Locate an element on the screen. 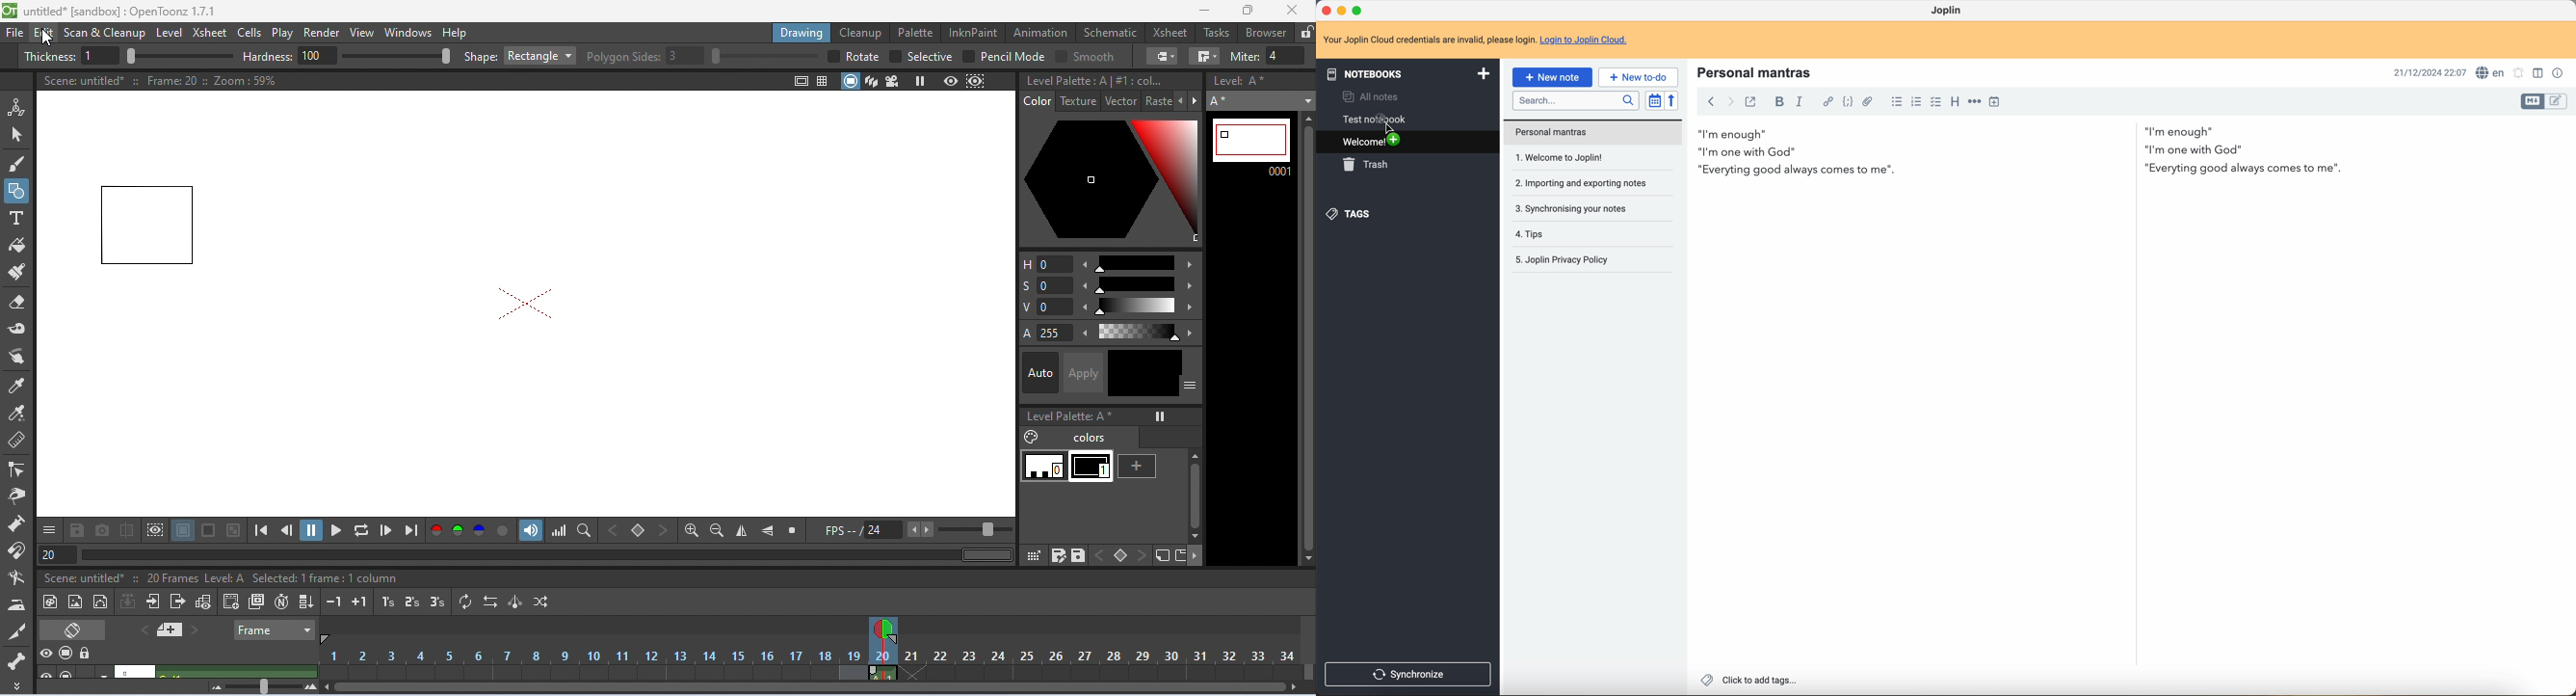 The width and height of the screenshot is (2576, 700). clean up is located at coordinates (860, 34).